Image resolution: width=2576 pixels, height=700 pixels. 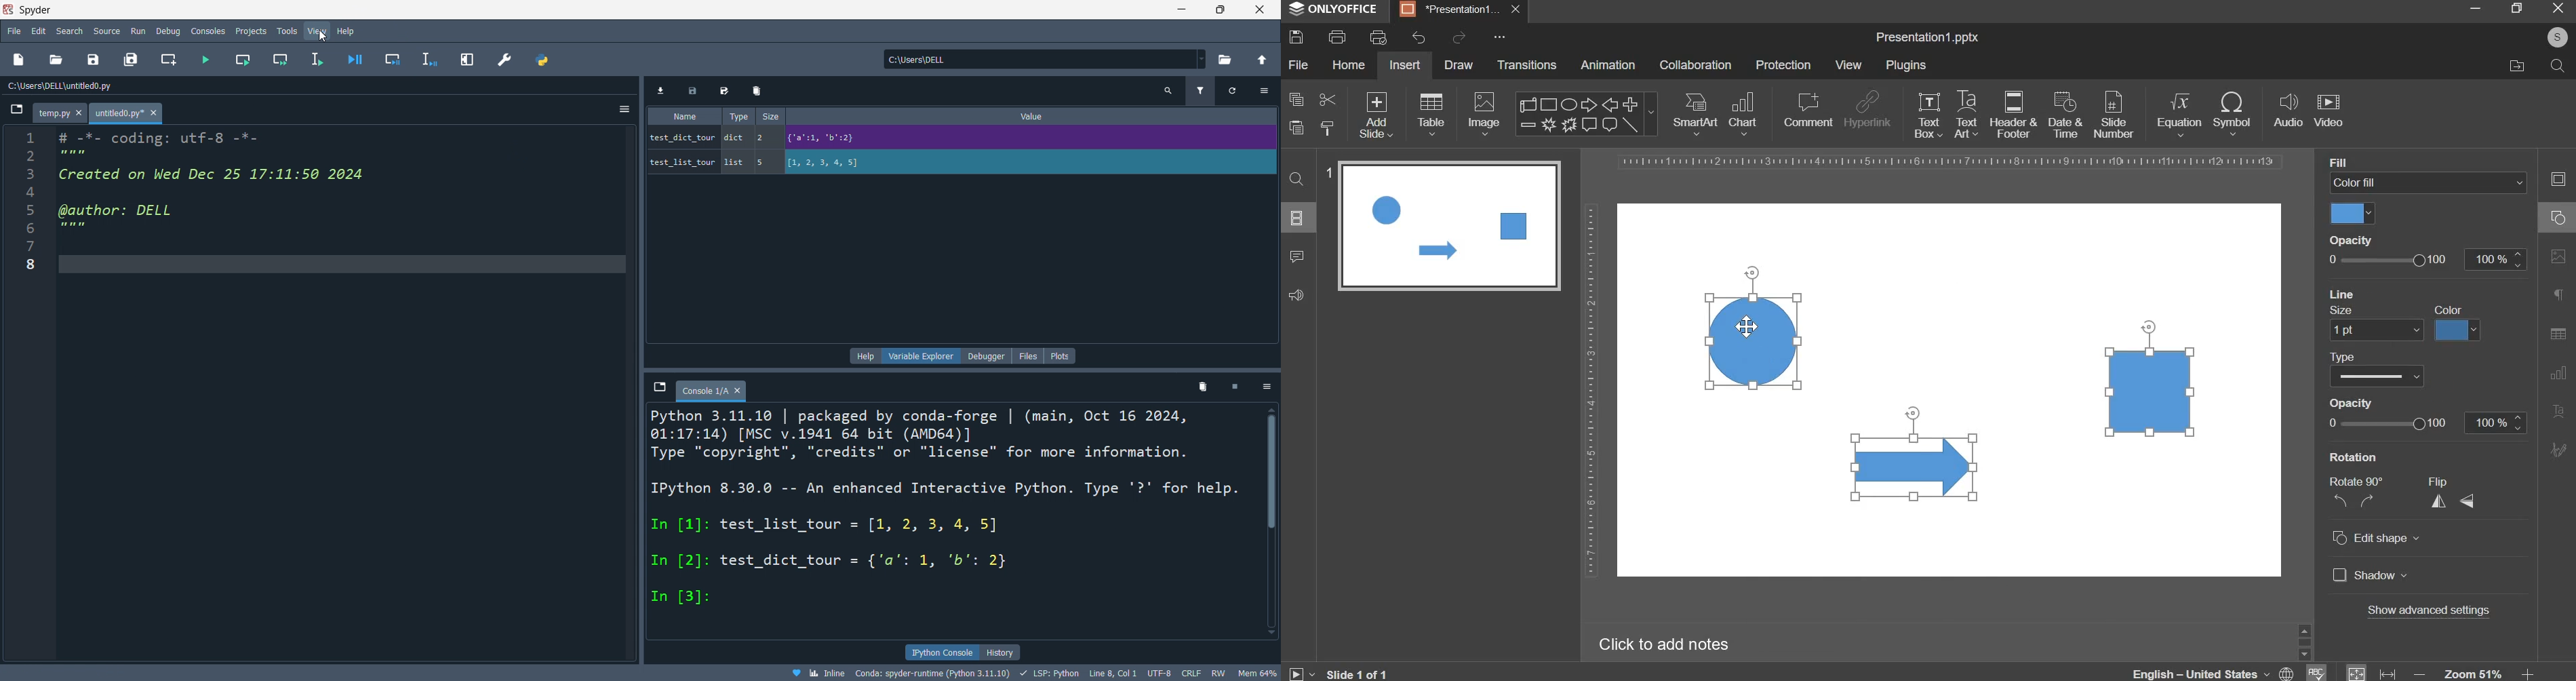 What do you see at coordinates (1263, 58) in the screenshot?
I see `open parent directory` at bounding box center [1263, 58].